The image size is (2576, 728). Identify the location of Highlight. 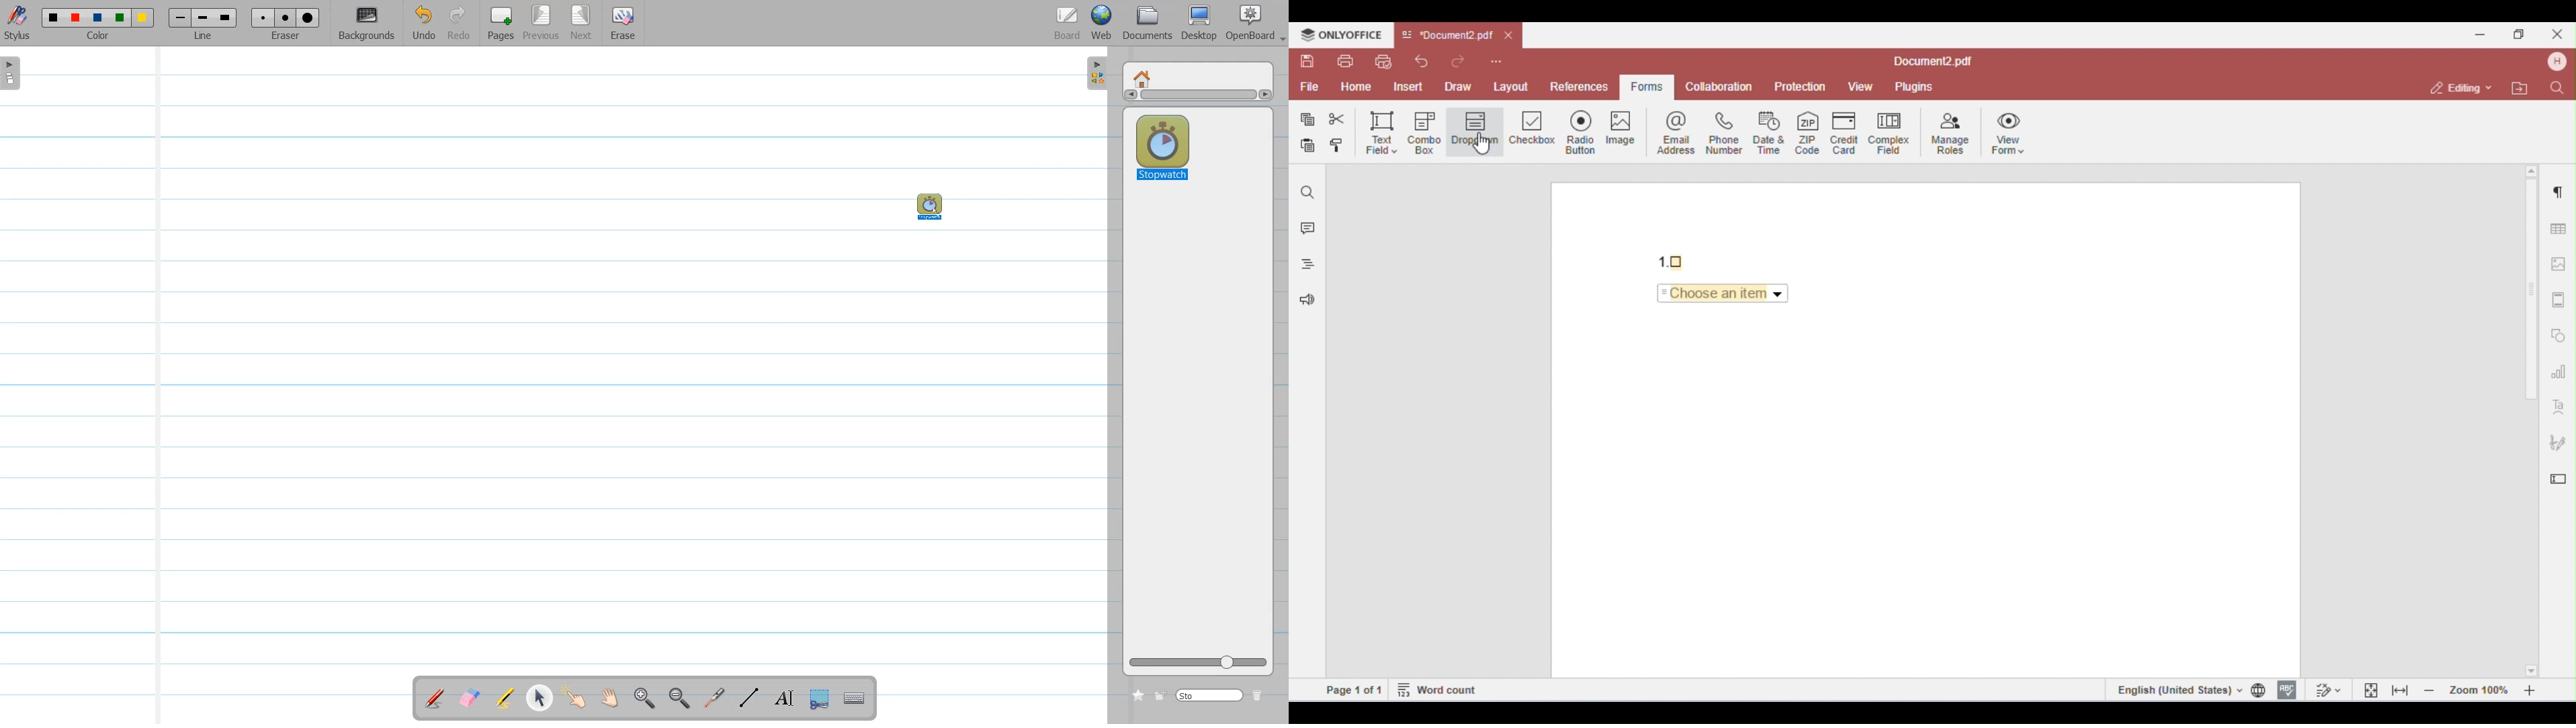
(505, 698).